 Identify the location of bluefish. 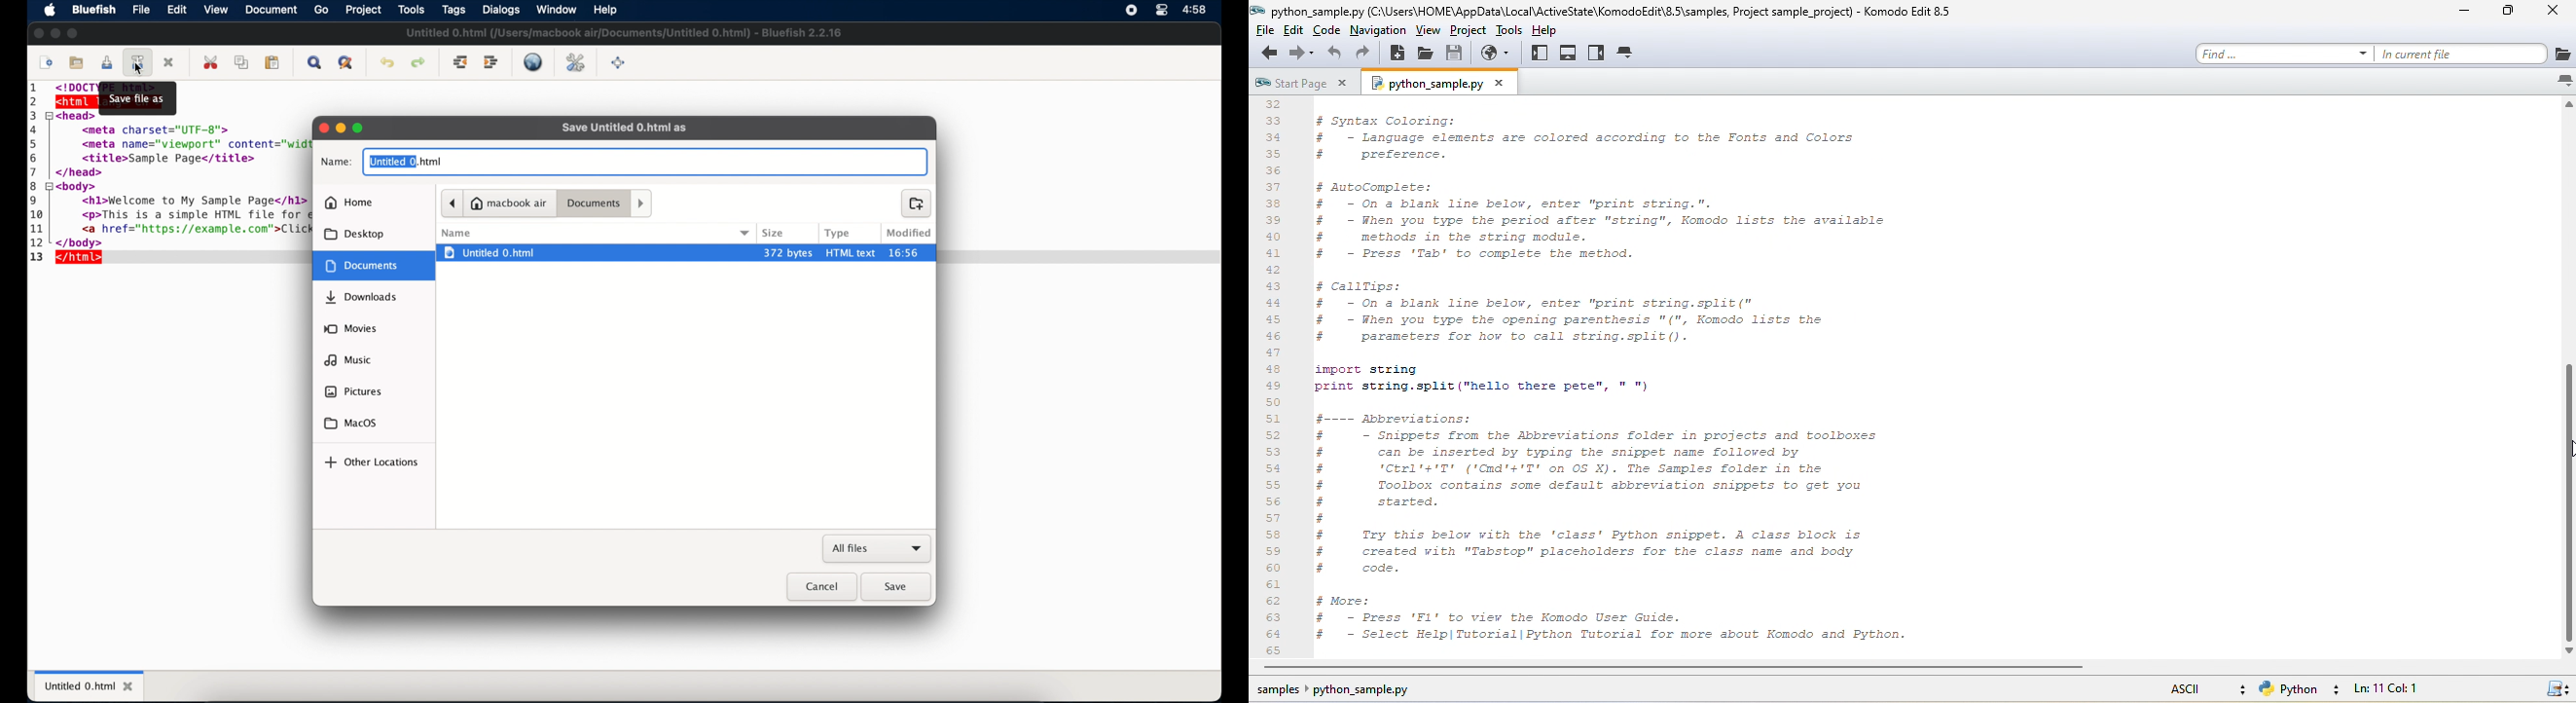
(94, 10).